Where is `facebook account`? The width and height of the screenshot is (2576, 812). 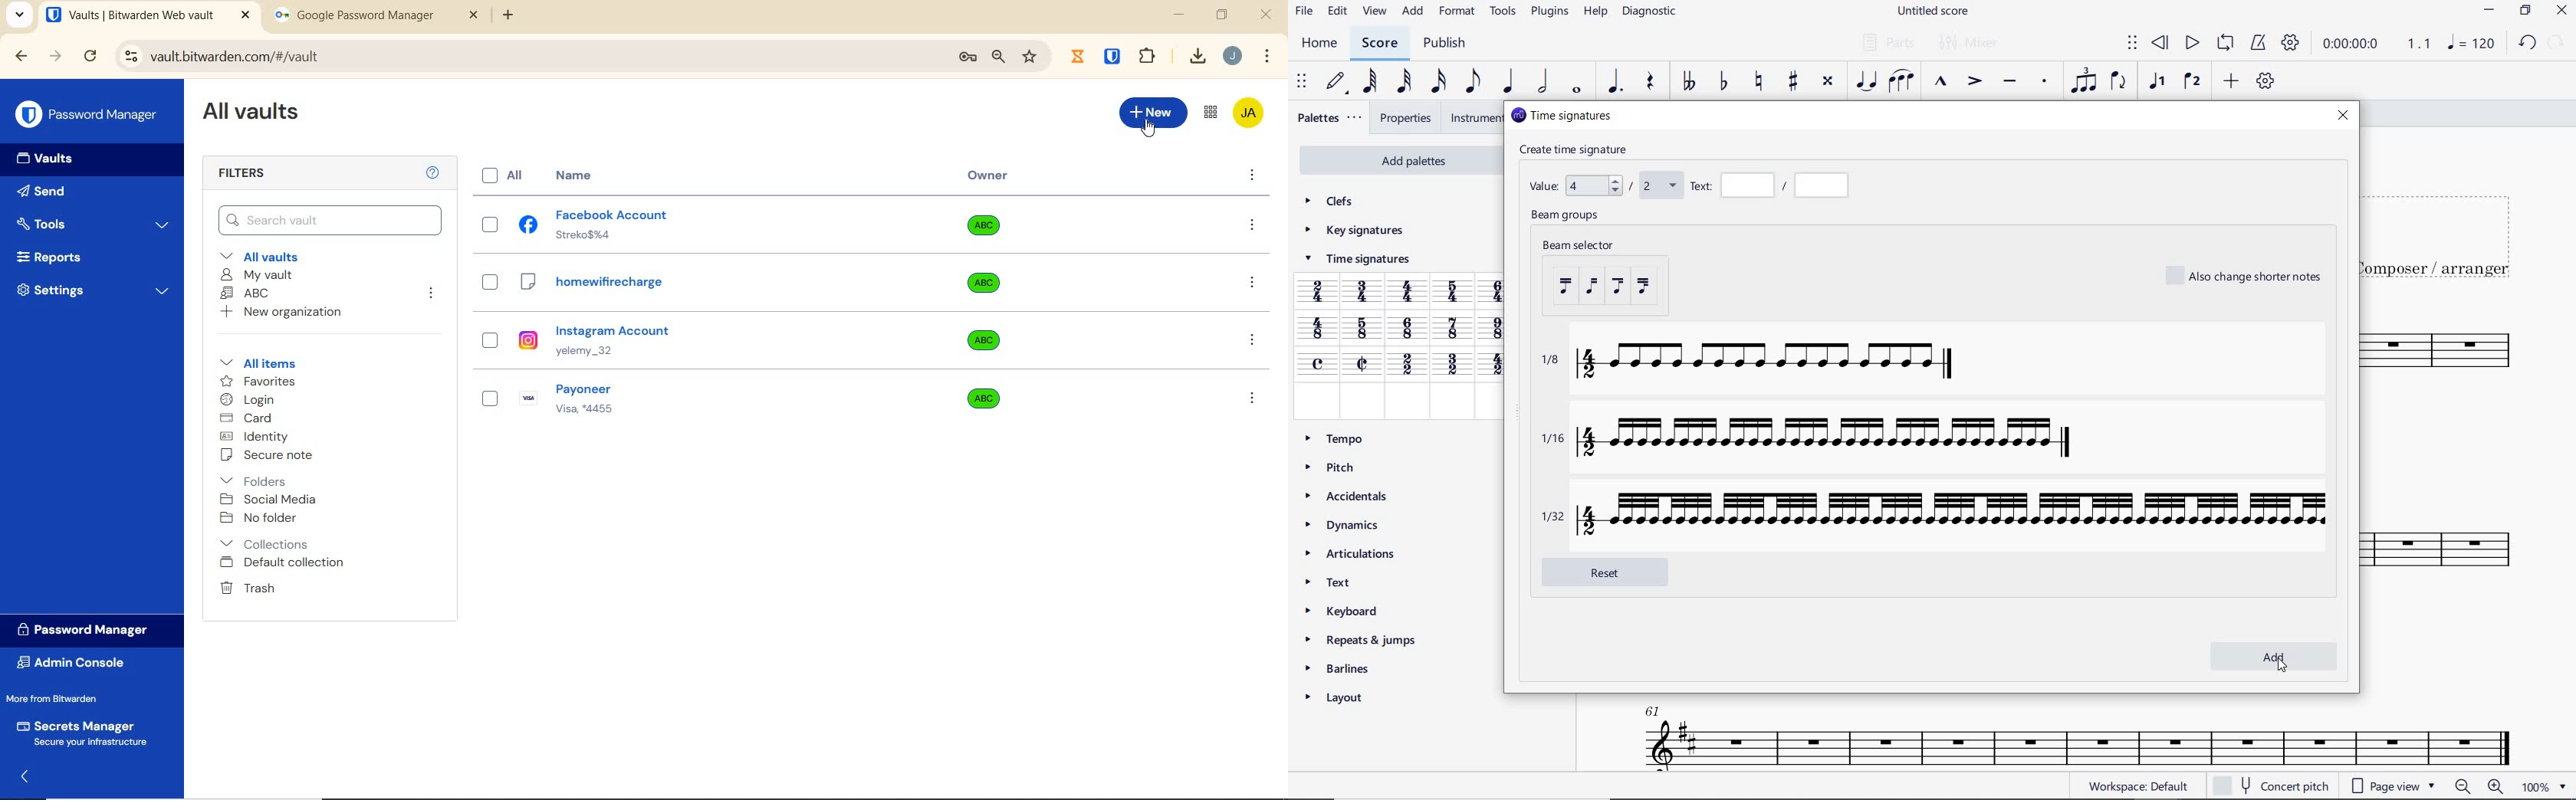
facebook account is located at coordinates (595, 228).